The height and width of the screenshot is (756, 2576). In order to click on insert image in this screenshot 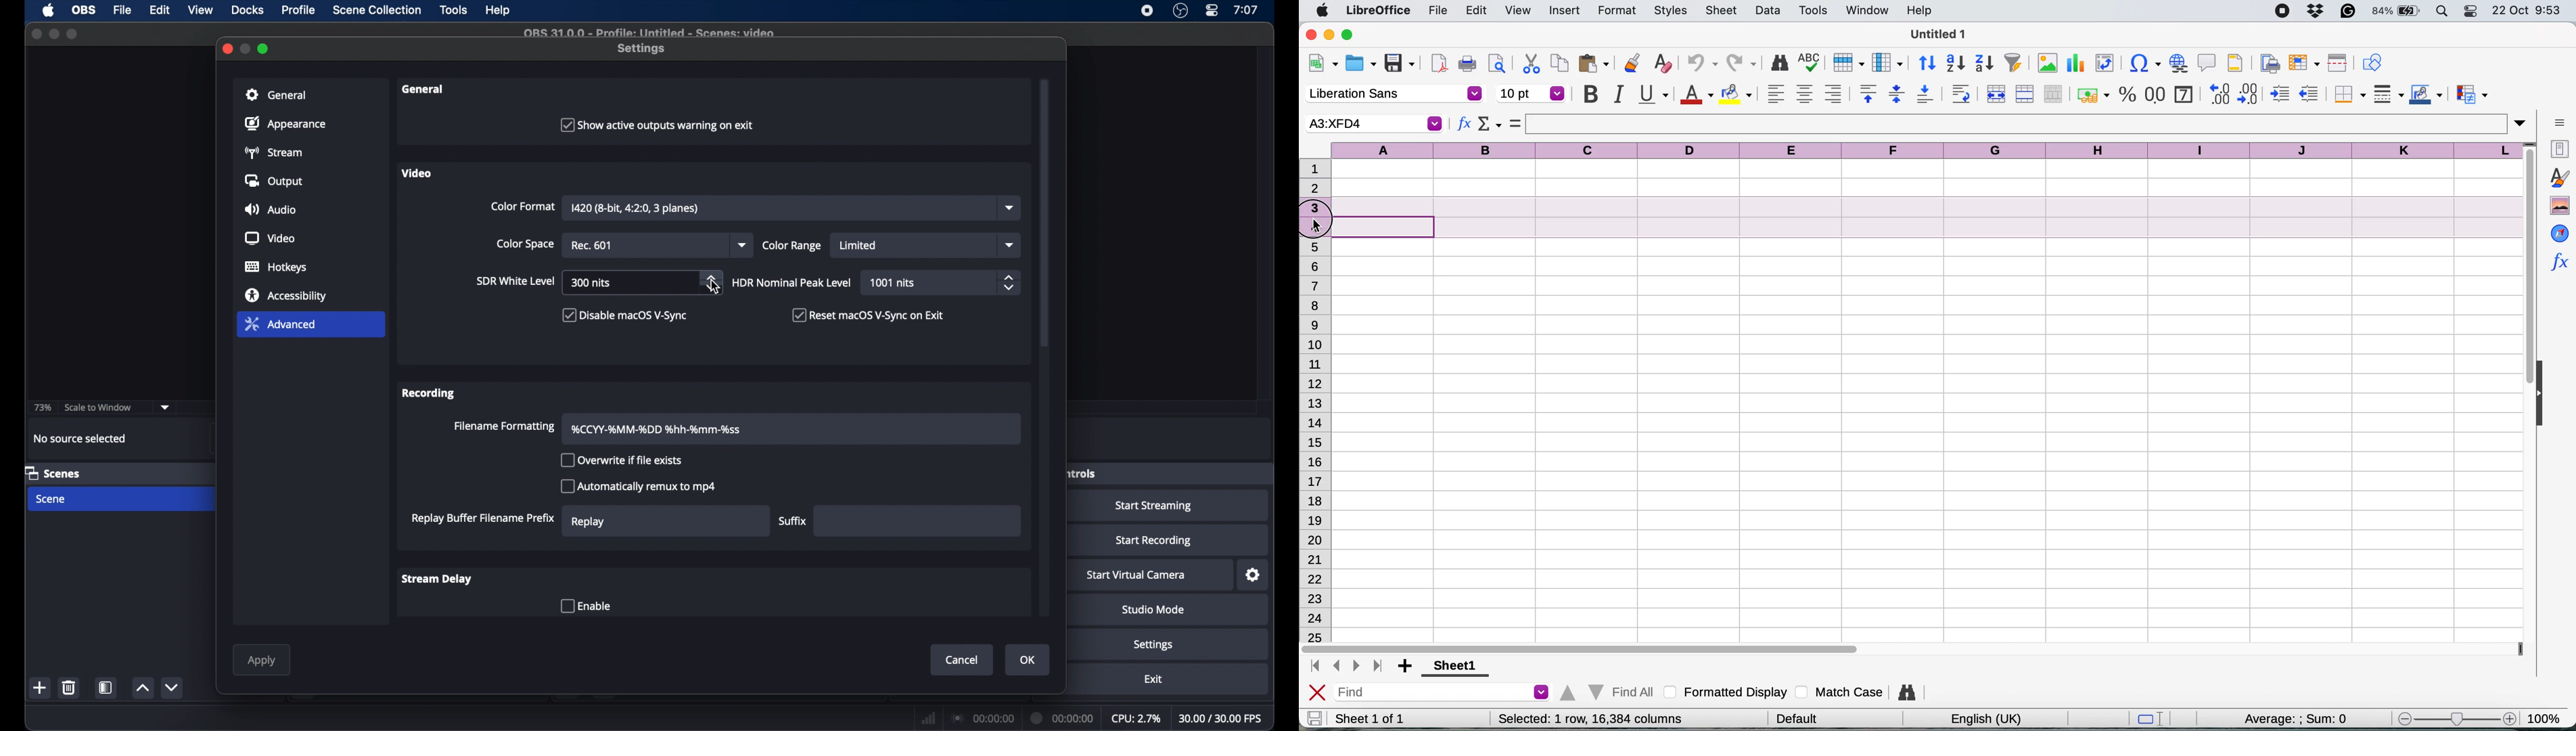, I will do `click(2047, 63)`.